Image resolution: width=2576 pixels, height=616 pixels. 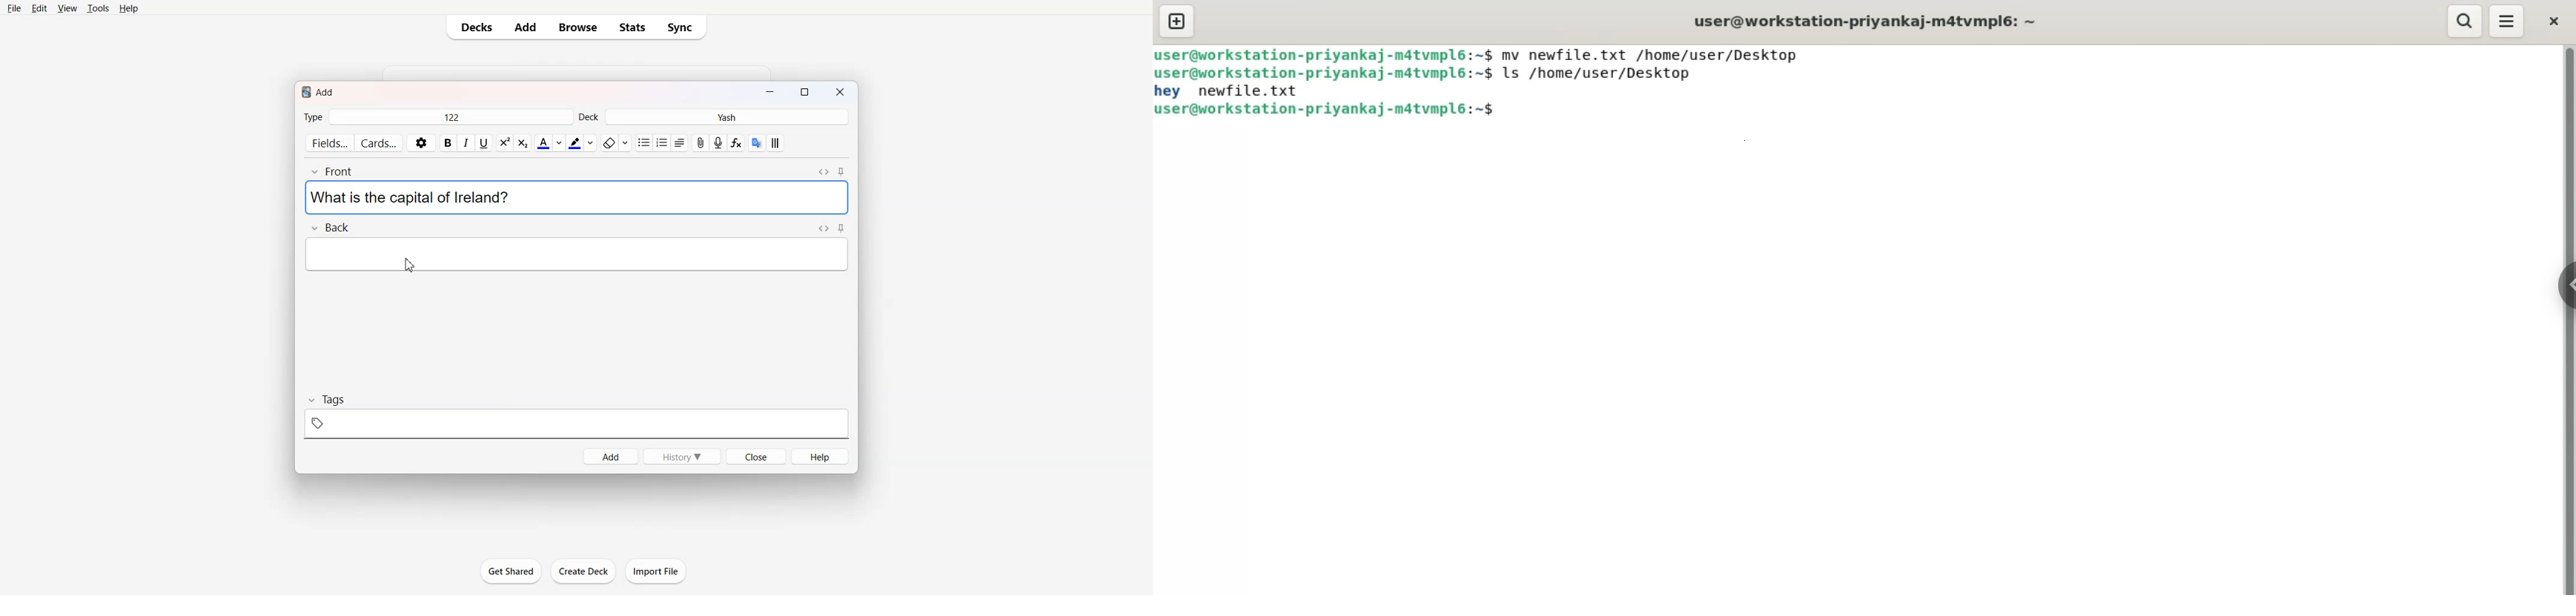 What do you see at coordinates (776, 143) in the screenshot?
I see `Custom Style Layout` at bounding box center [776, 143].